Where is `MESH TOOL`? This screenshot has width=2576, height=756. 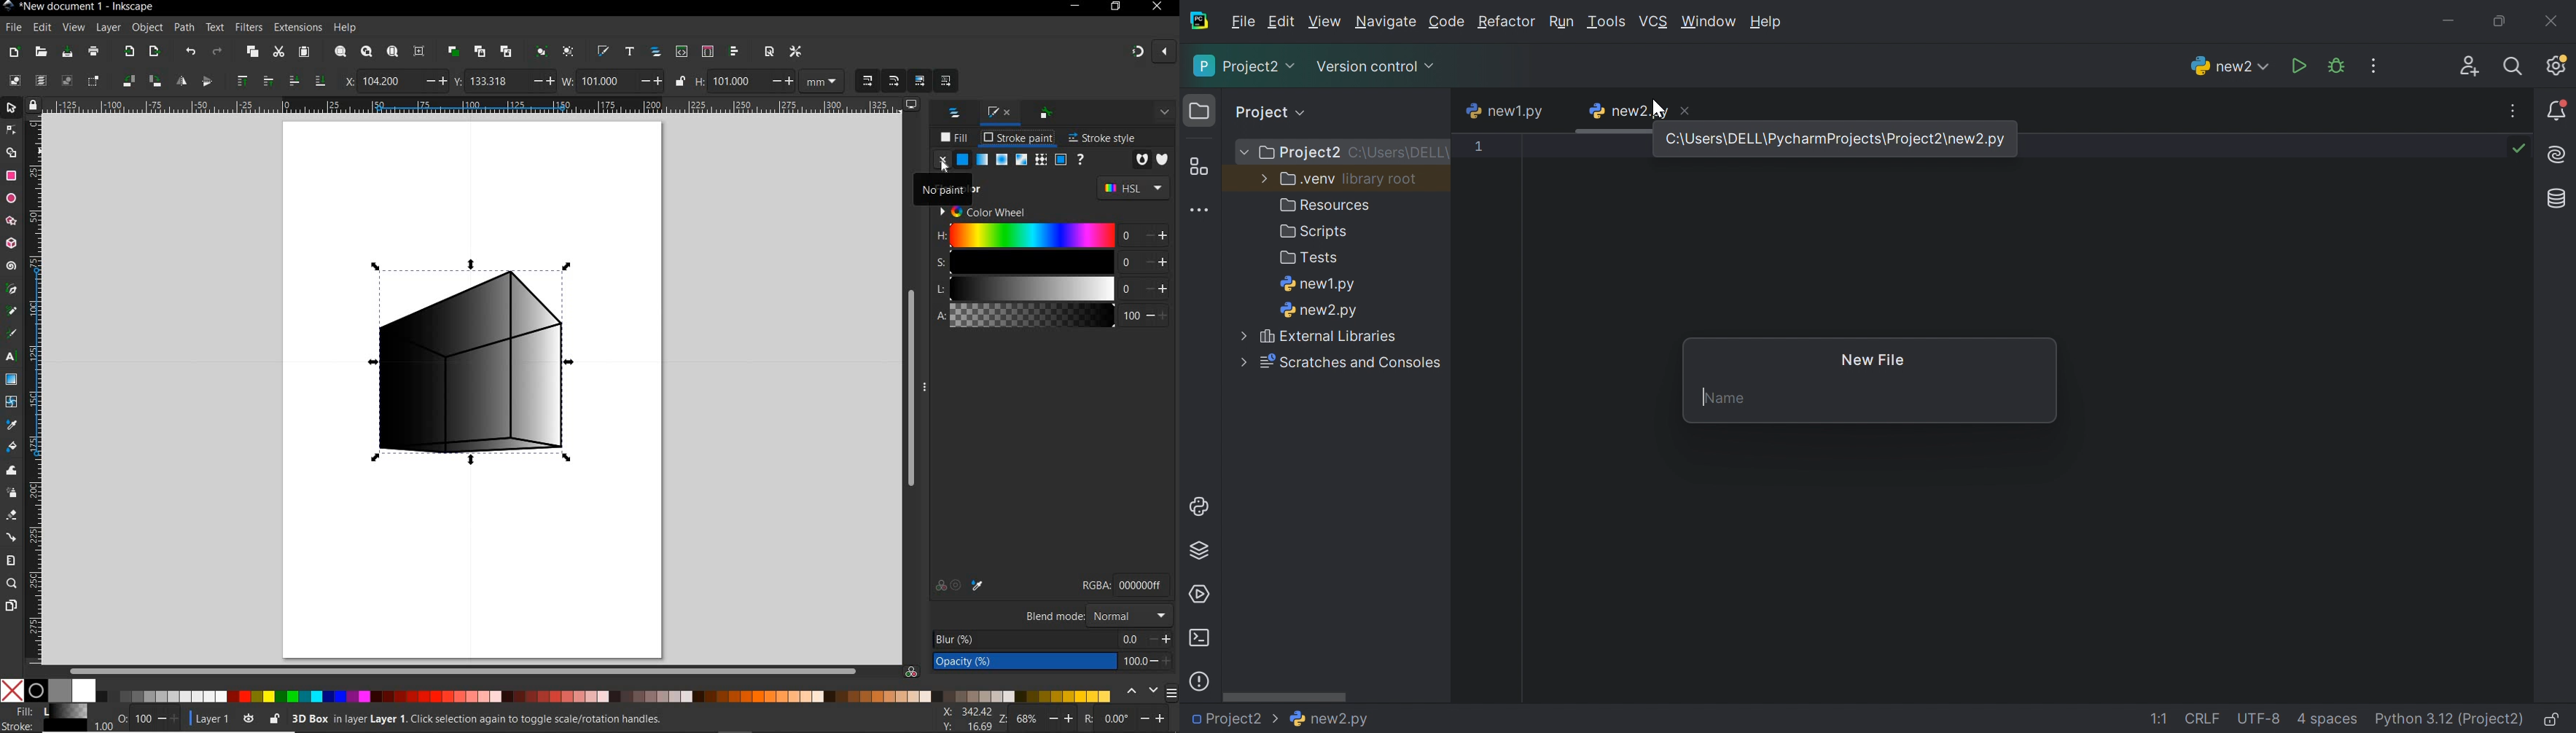 MESH TOOL is located at coordinates (12, 402).